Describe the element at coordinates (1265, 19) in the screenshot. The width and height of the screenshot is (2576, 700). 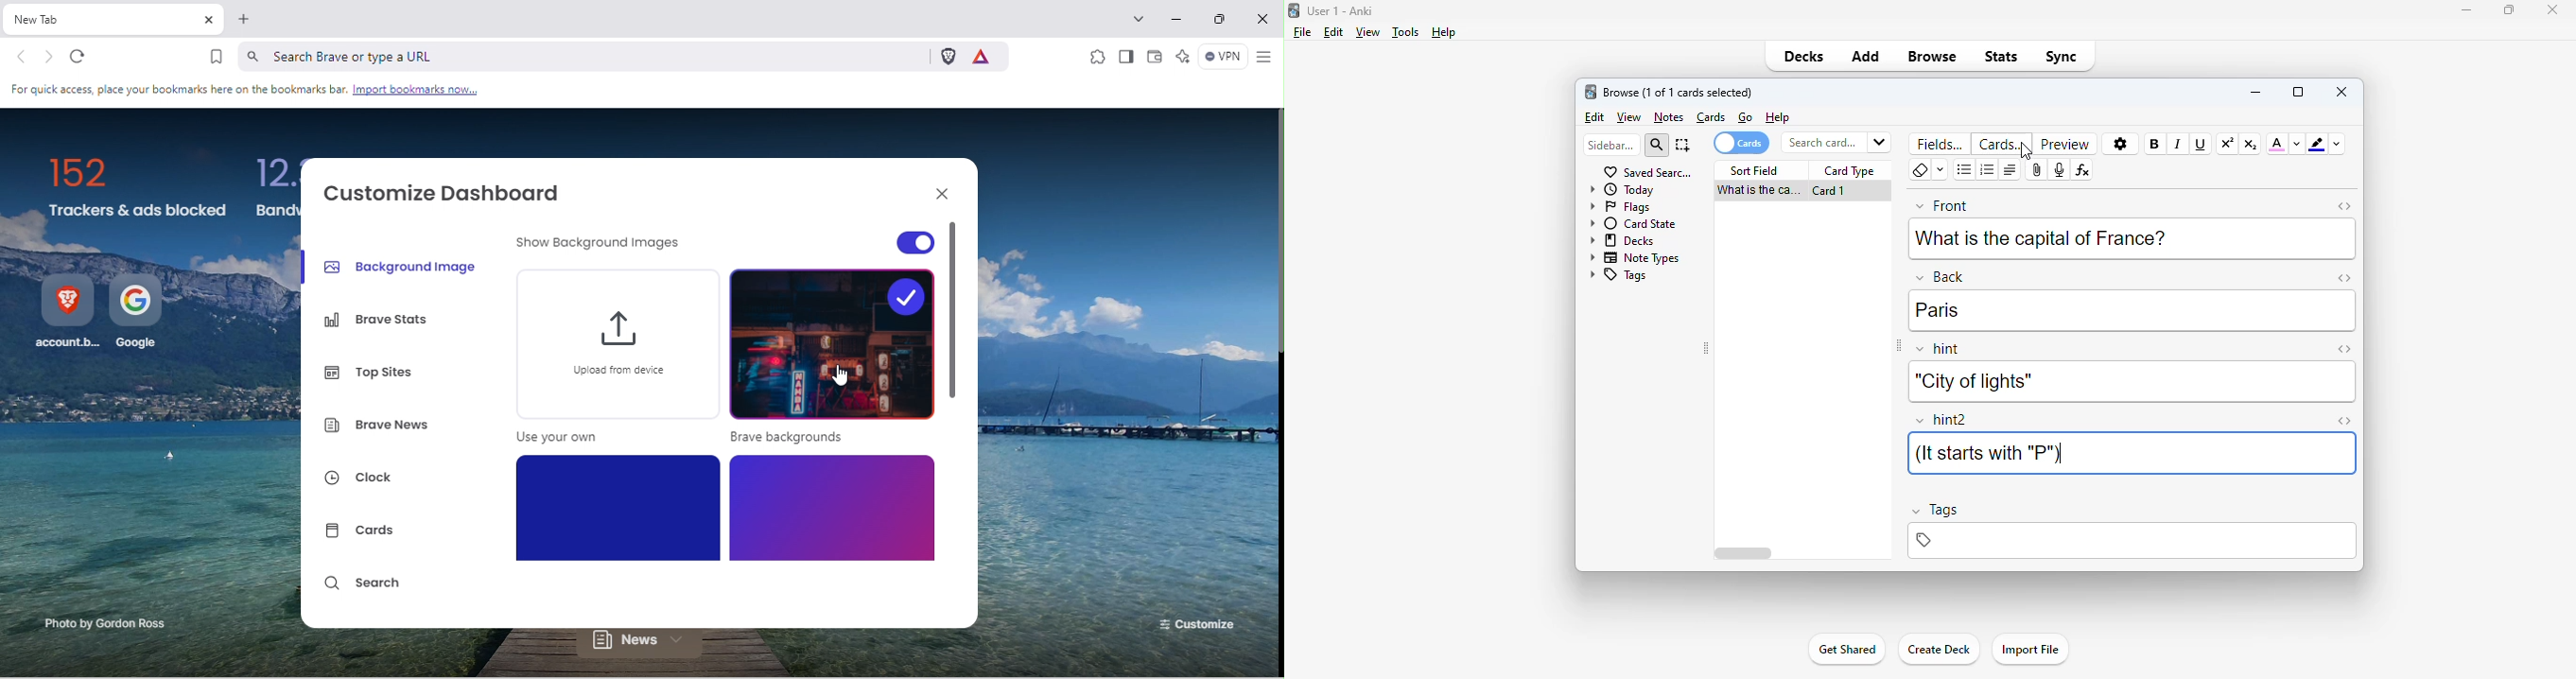
I see `Close` at that location.